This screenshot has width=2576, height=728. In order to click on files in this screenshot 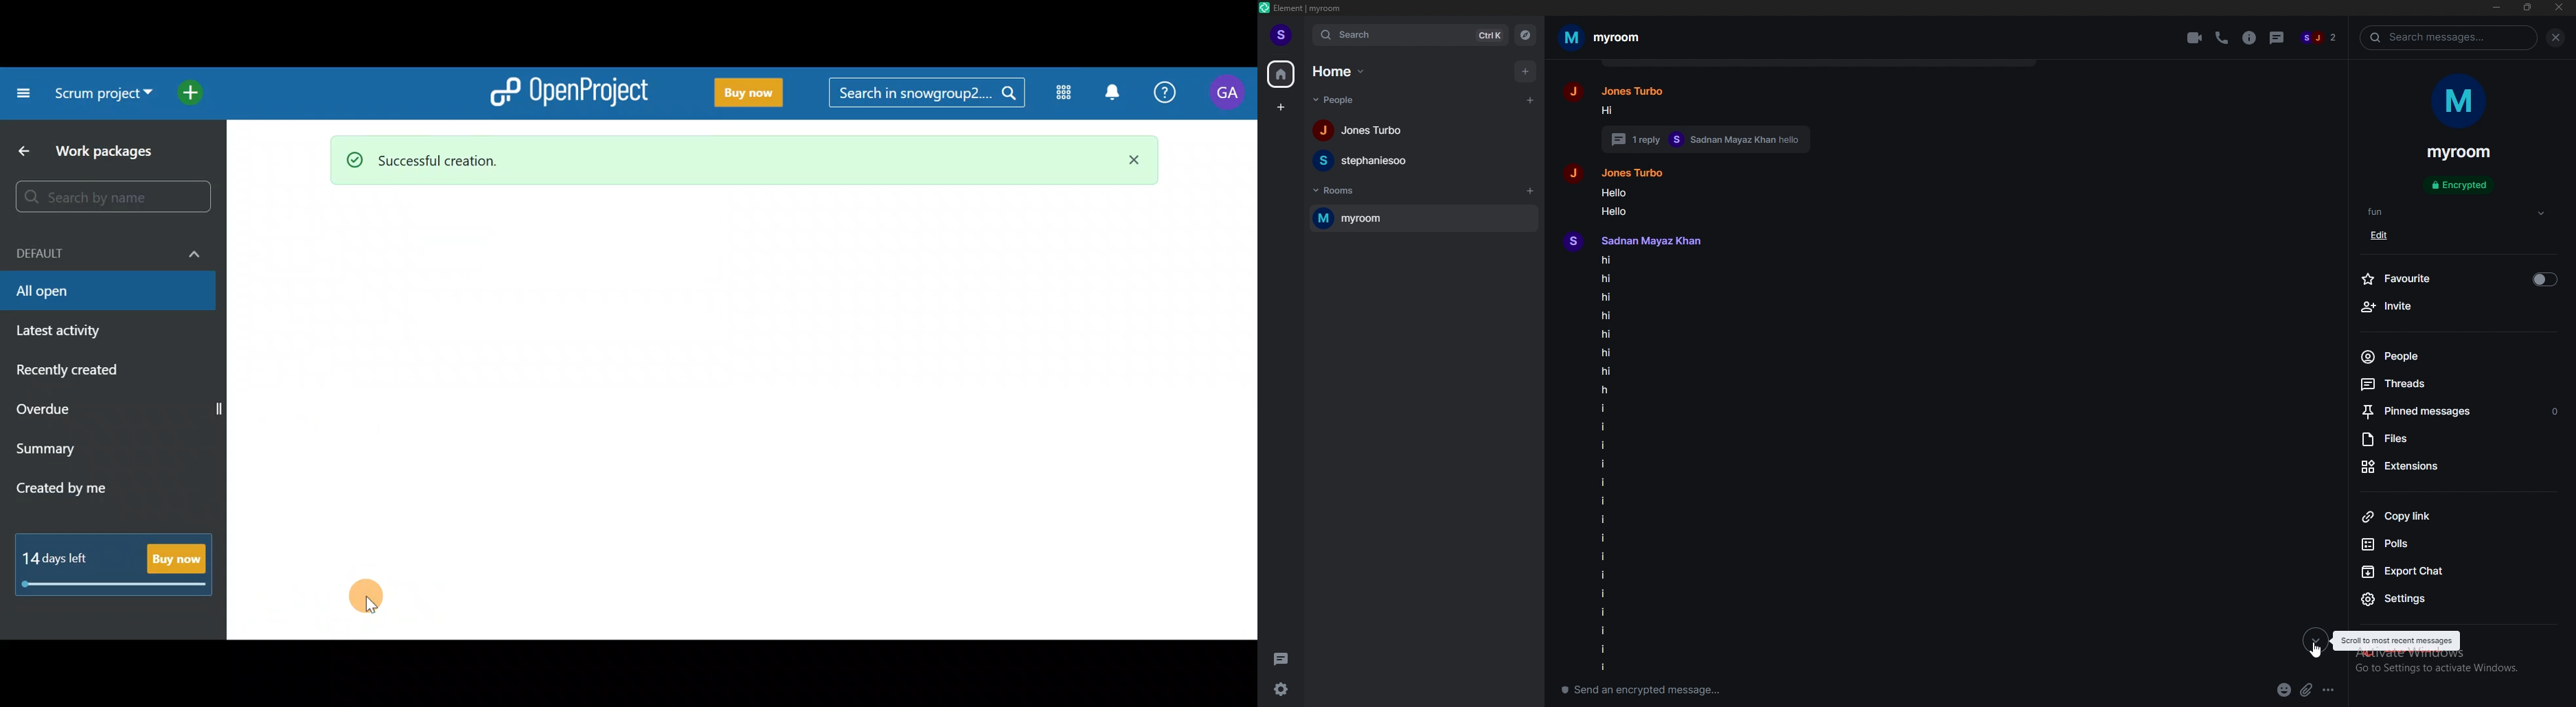, I will do `click(2446, 441)`.